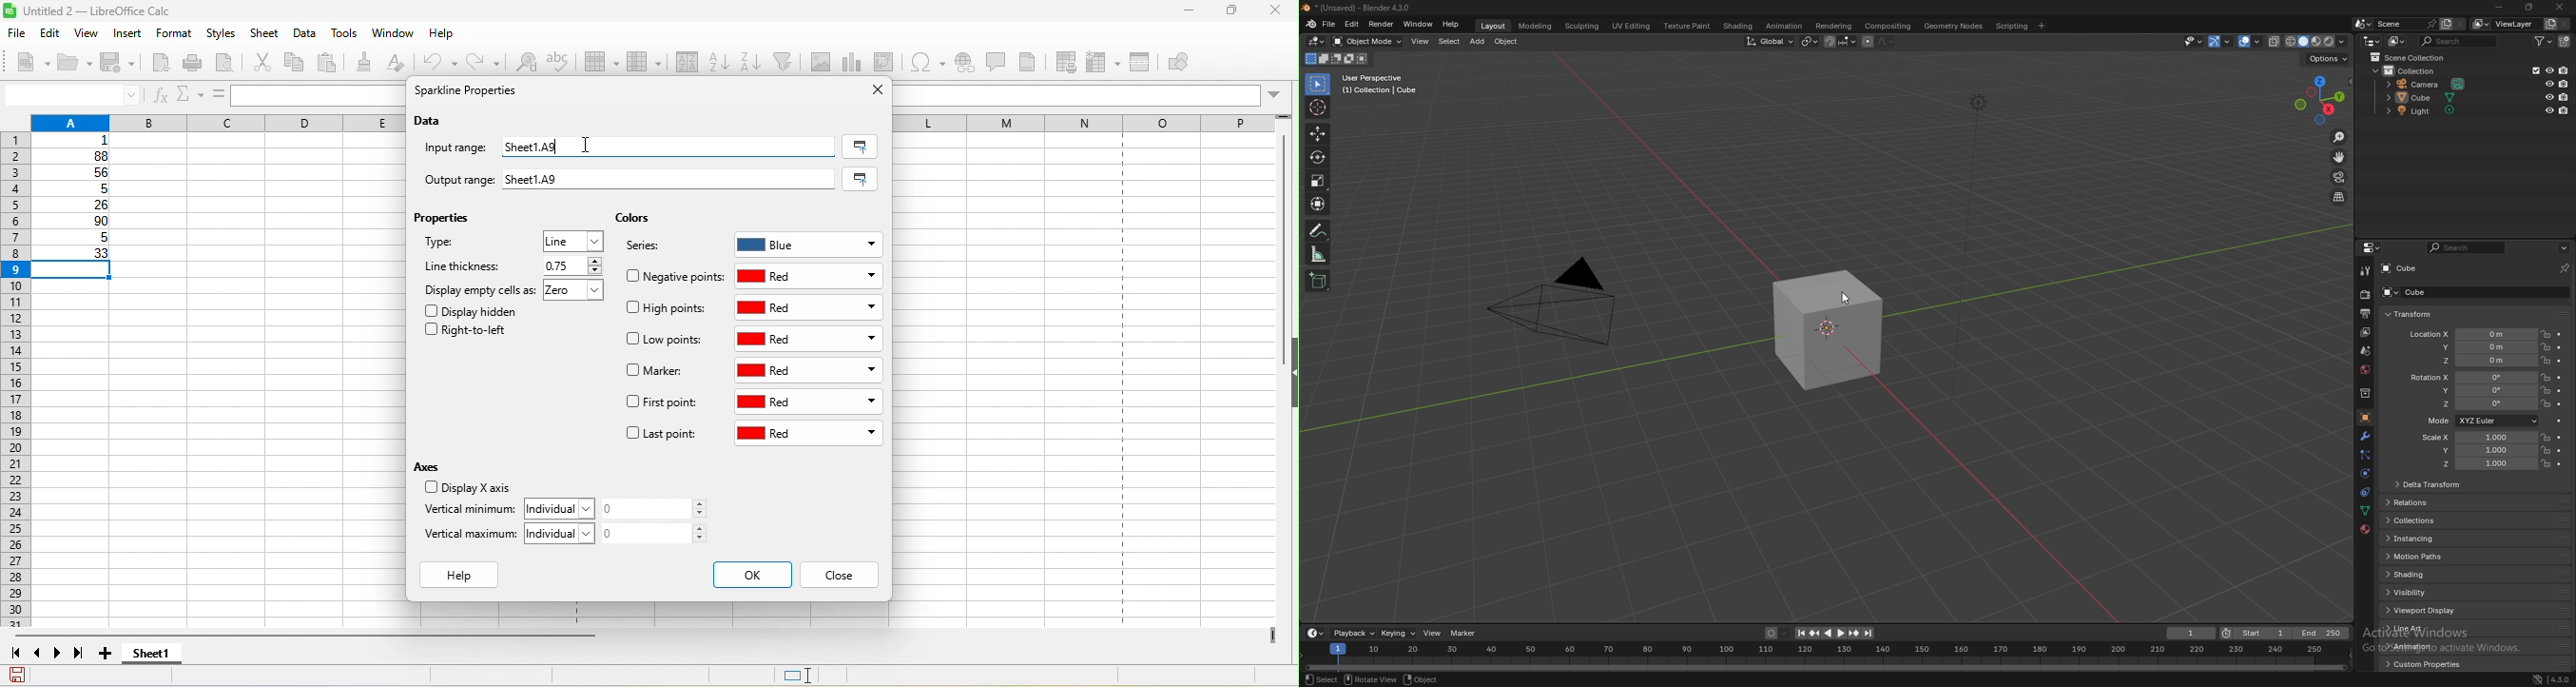 The width and height of the screenshot is (2576, 700). What do you see at coordinates (444, 62) in the screenshot?
I see `undo` at bounding box center [444, 62].